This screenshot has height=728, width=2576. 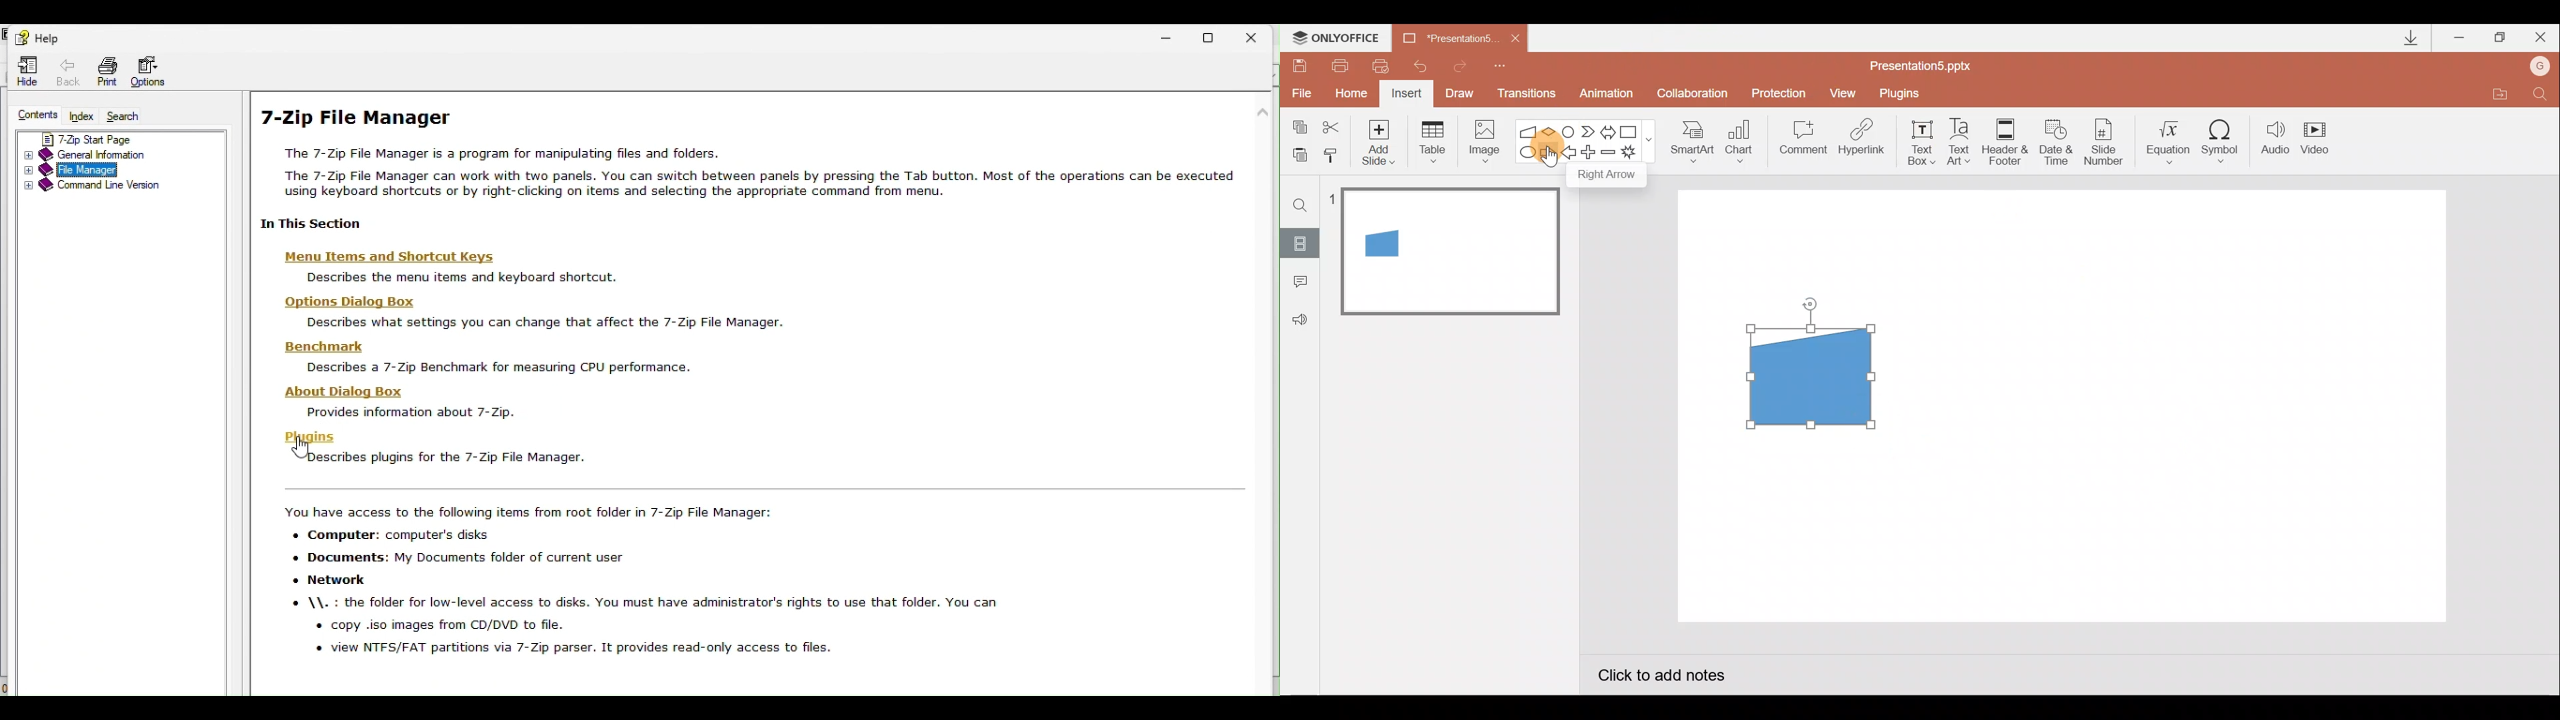 What do you see at coordinates (347, 393) in the screenshot?
I see `About Dialog Box` at bounding box center [347, 393].